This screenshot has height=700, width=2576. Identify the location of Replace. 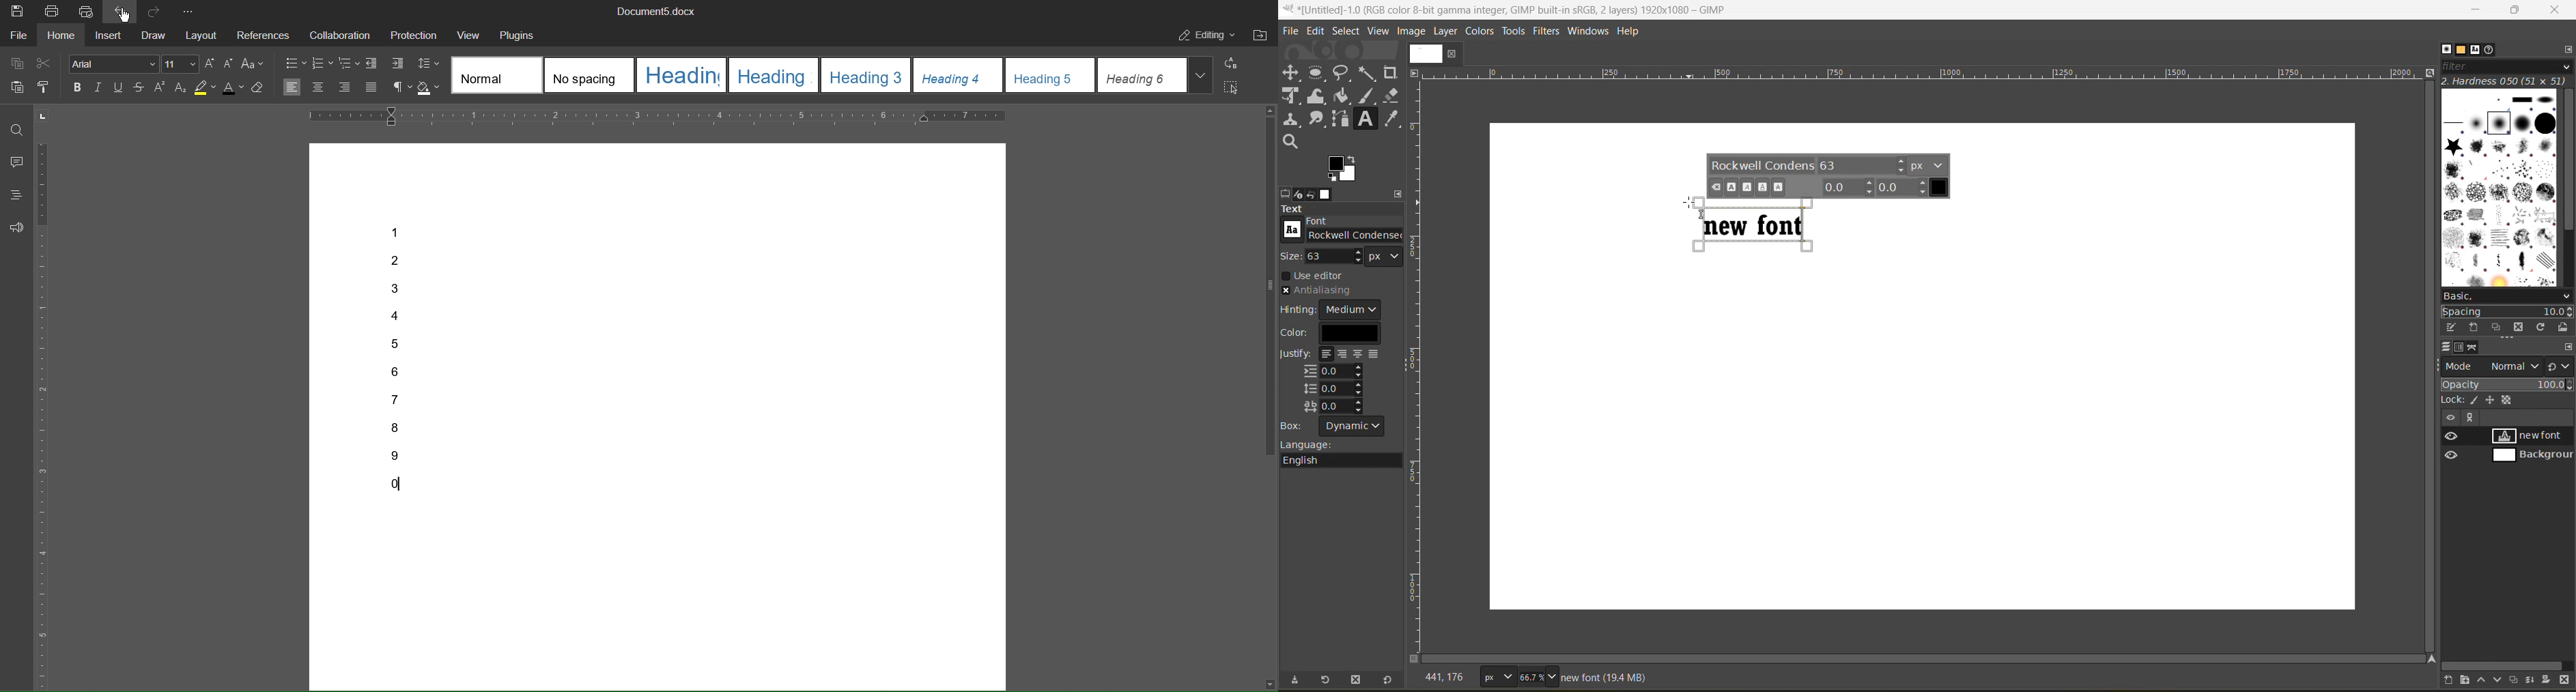
(1234, 63).